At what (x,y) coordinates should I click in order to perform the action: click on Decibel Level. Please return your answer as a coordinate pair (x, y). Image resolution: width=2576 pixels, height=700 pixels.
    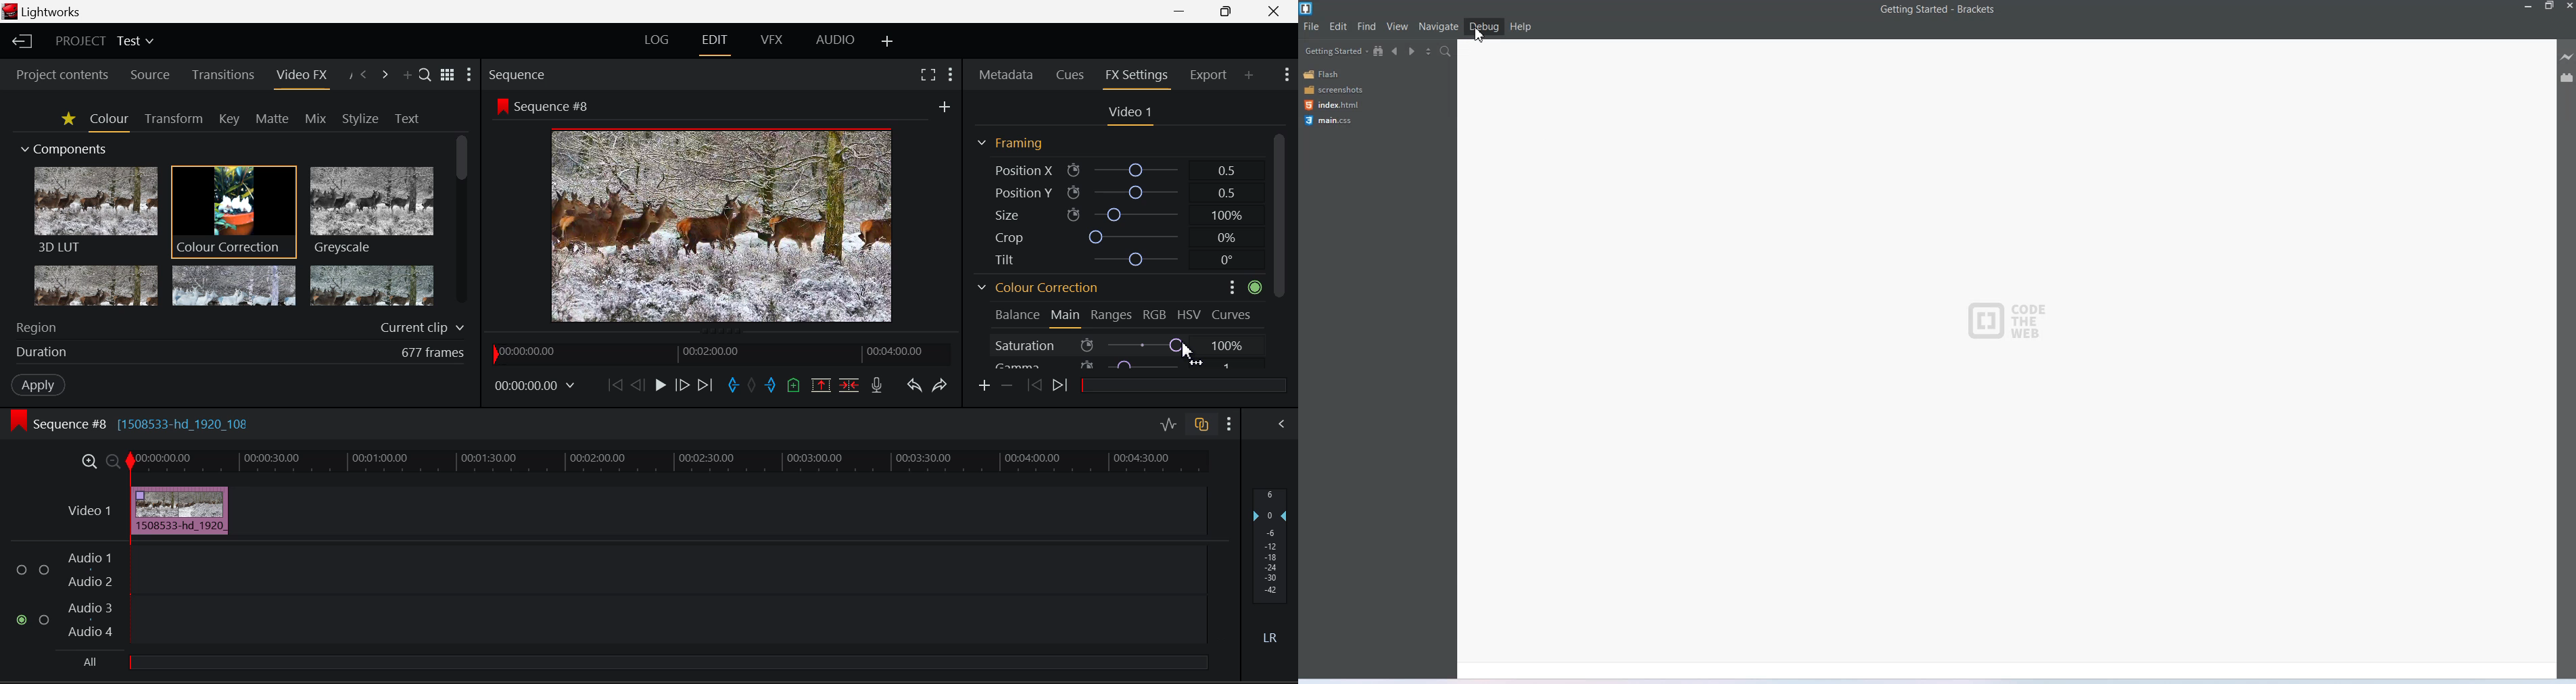
    Looking at the image, I should click on (1274, 568).